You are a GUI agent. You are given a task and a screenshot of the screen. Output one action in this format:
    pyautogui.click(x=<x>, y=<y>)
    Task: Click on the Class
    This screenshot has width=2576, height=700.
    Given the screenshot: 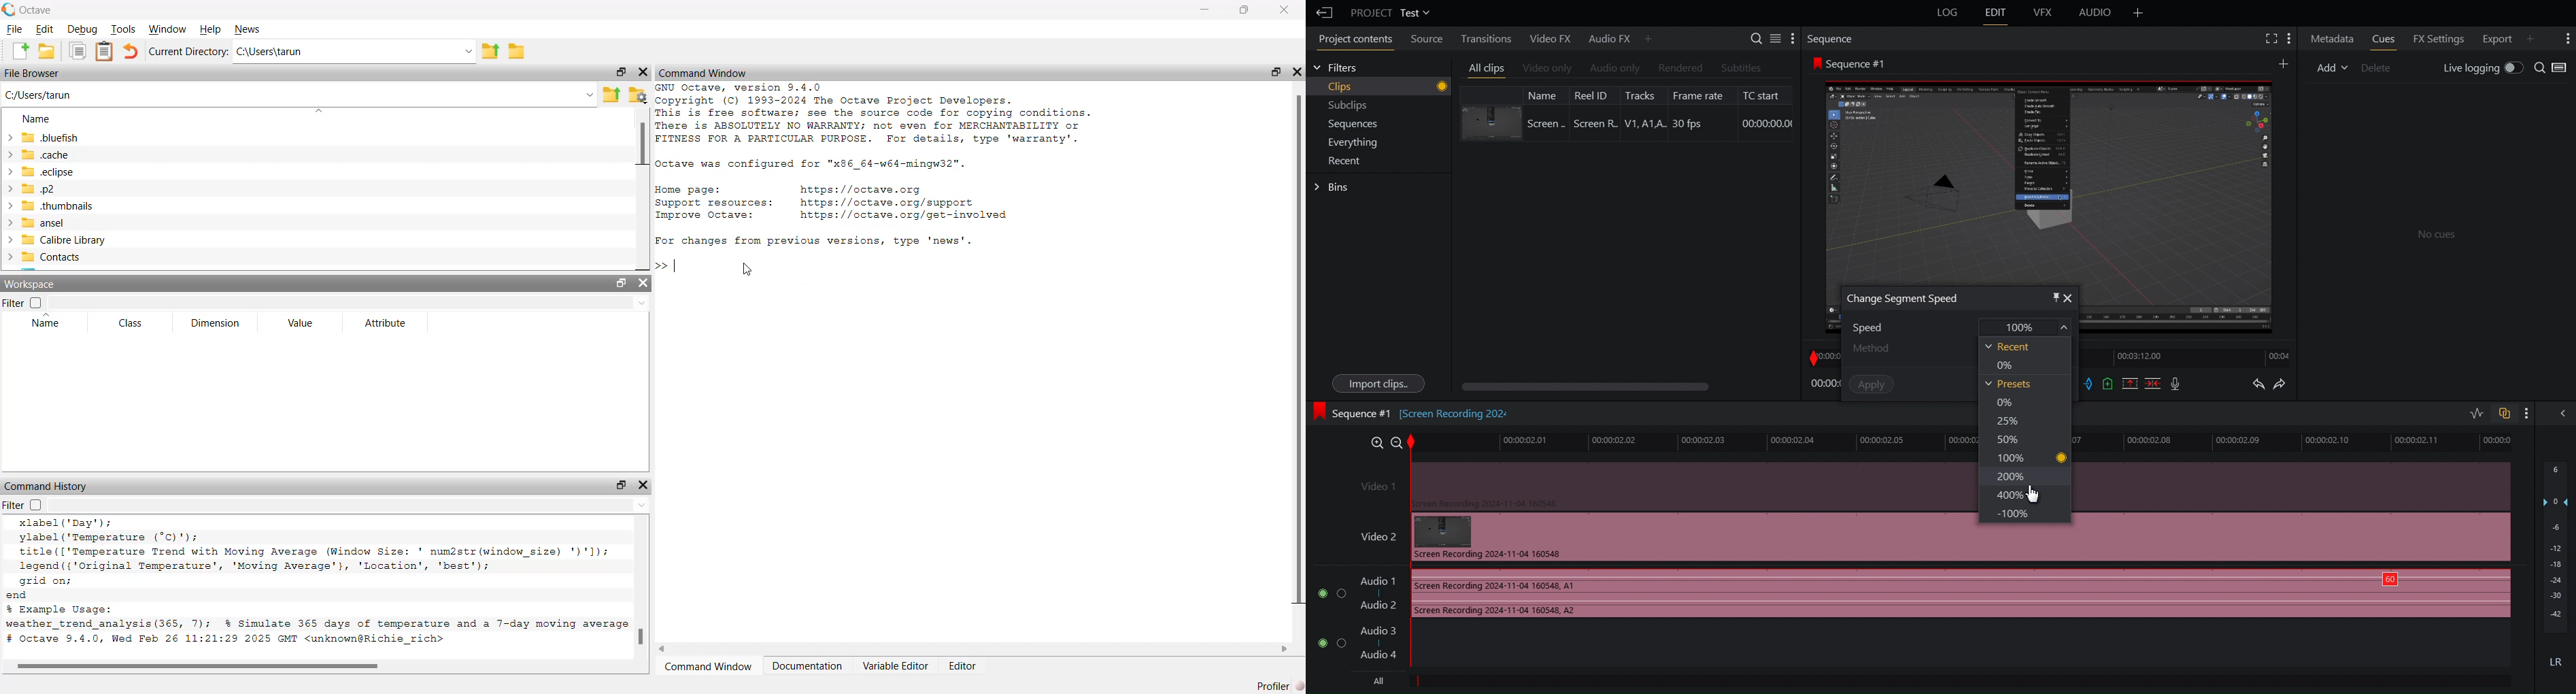 What is the action you would take?
    pyautogui.click(x=132, y=324)
    